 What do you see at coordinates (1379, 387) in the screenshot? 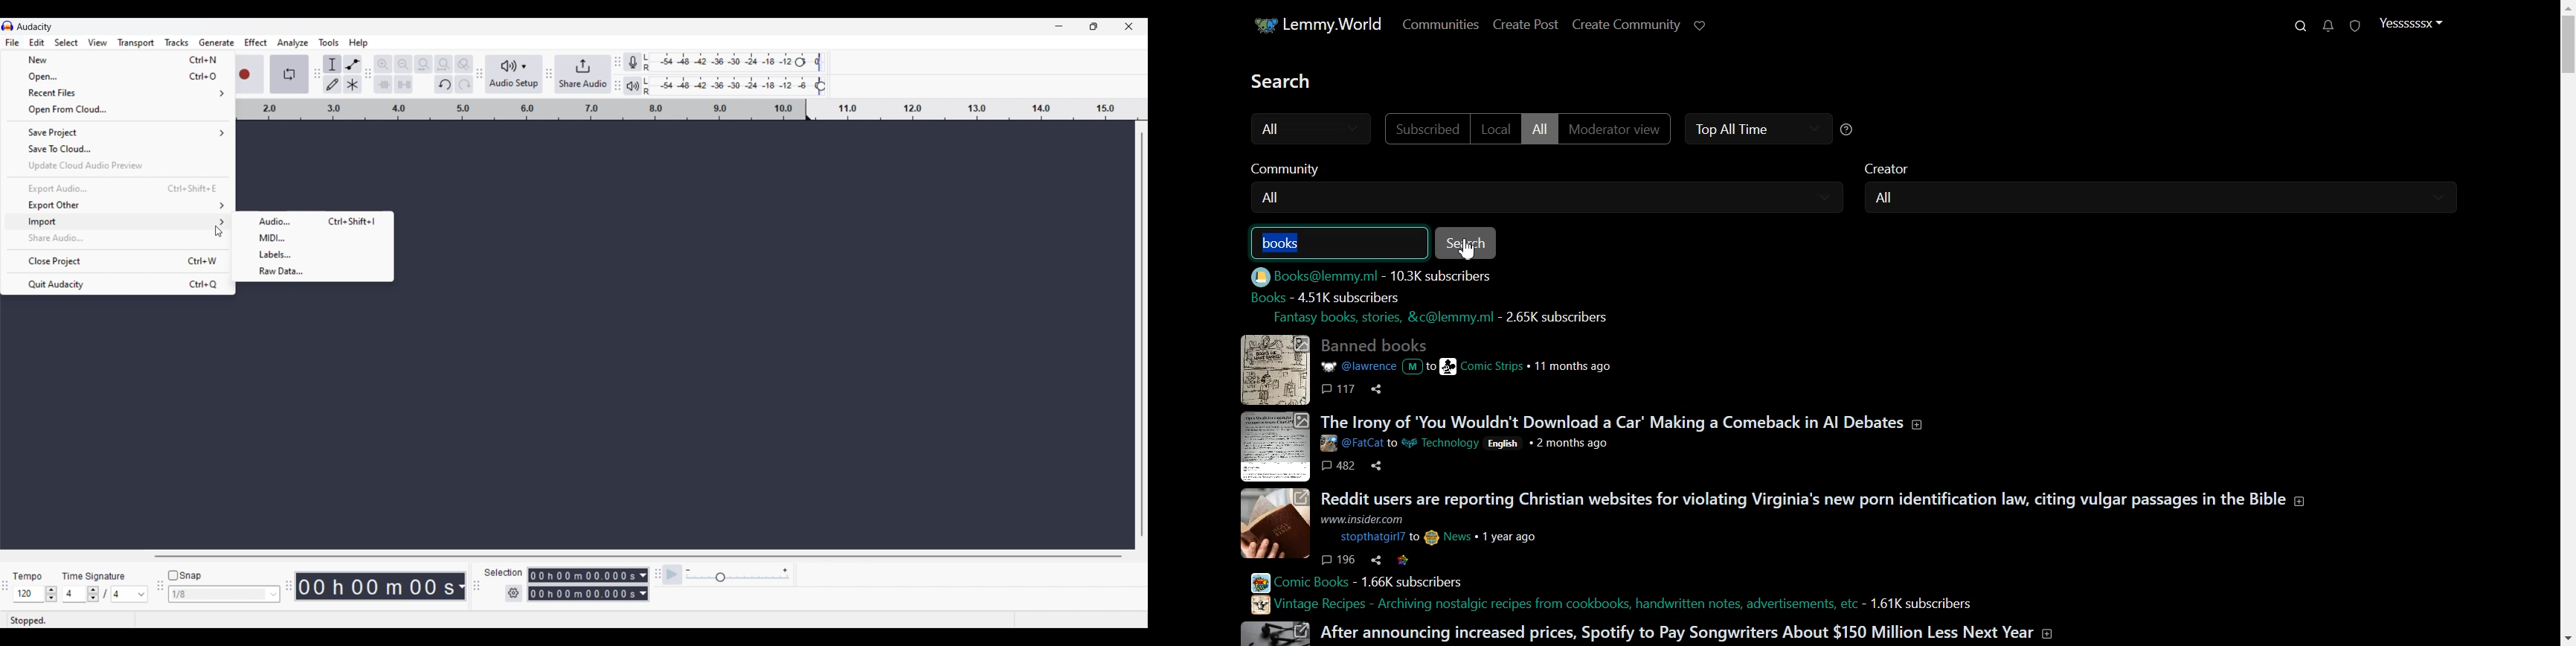
I see `share` at bounding box center [1379, 387].